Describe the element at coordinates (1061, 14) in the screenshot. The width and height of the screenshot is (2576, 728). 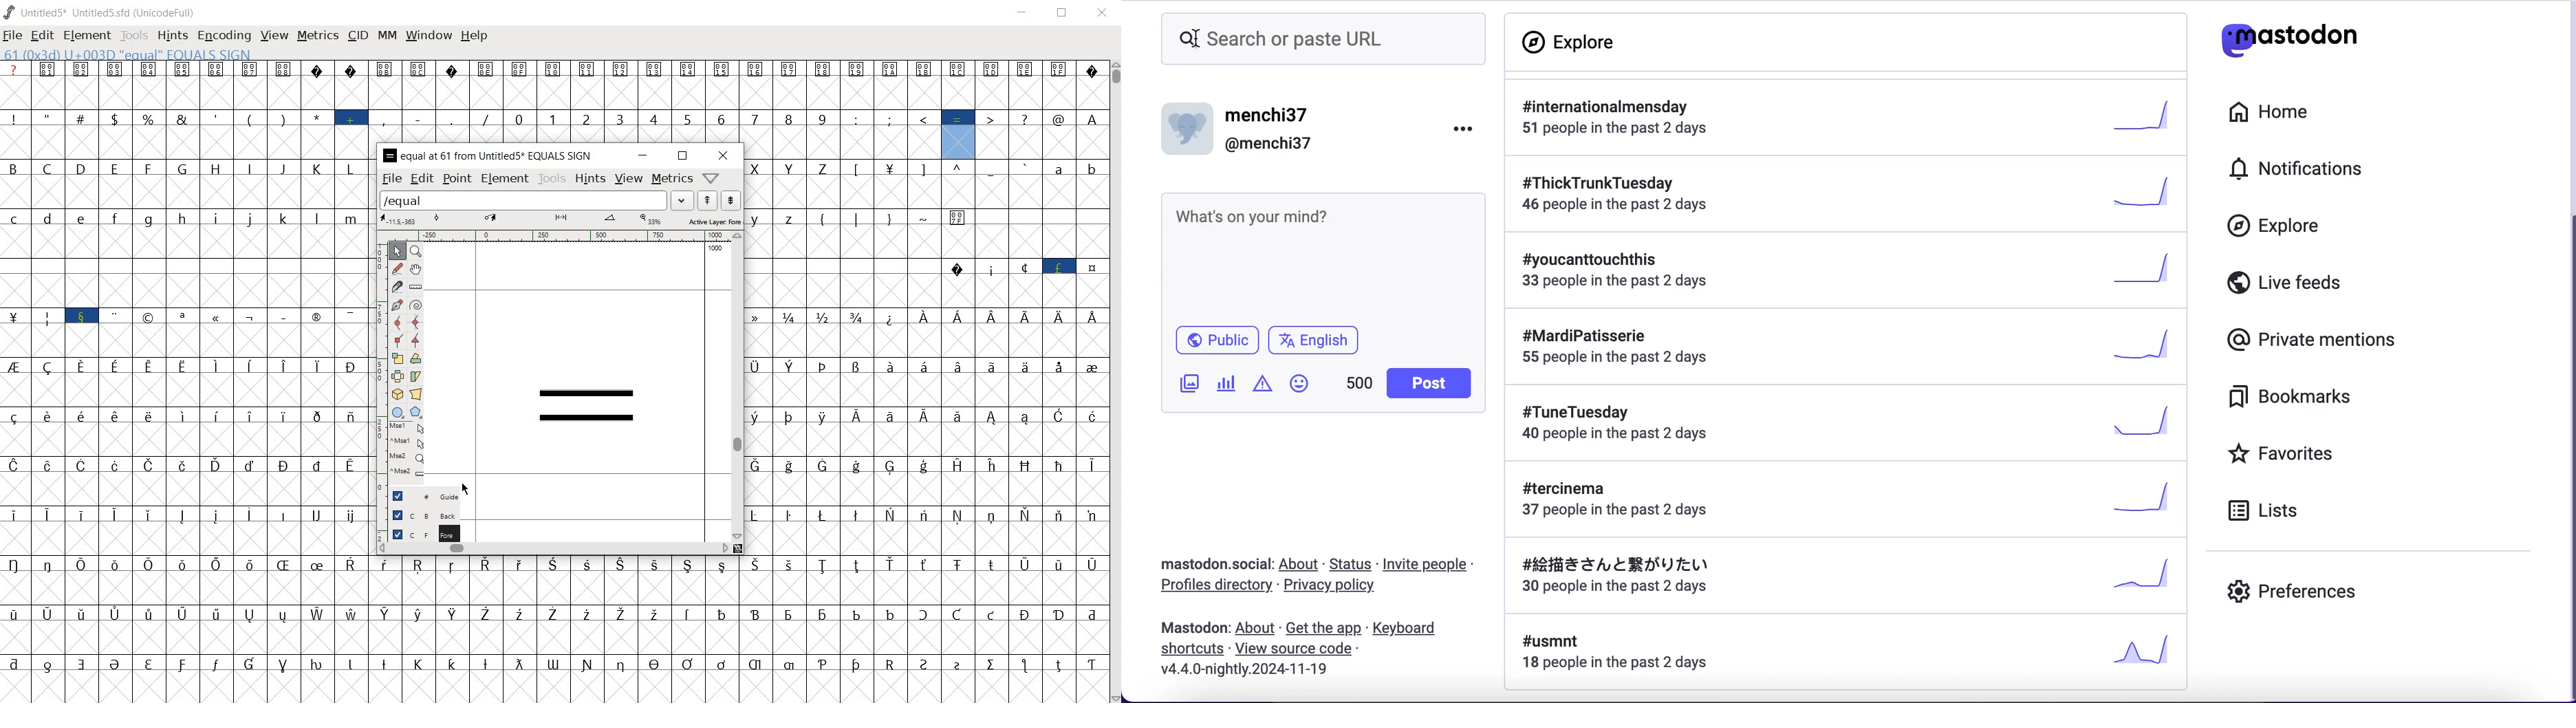
I see `restore down` at that location.